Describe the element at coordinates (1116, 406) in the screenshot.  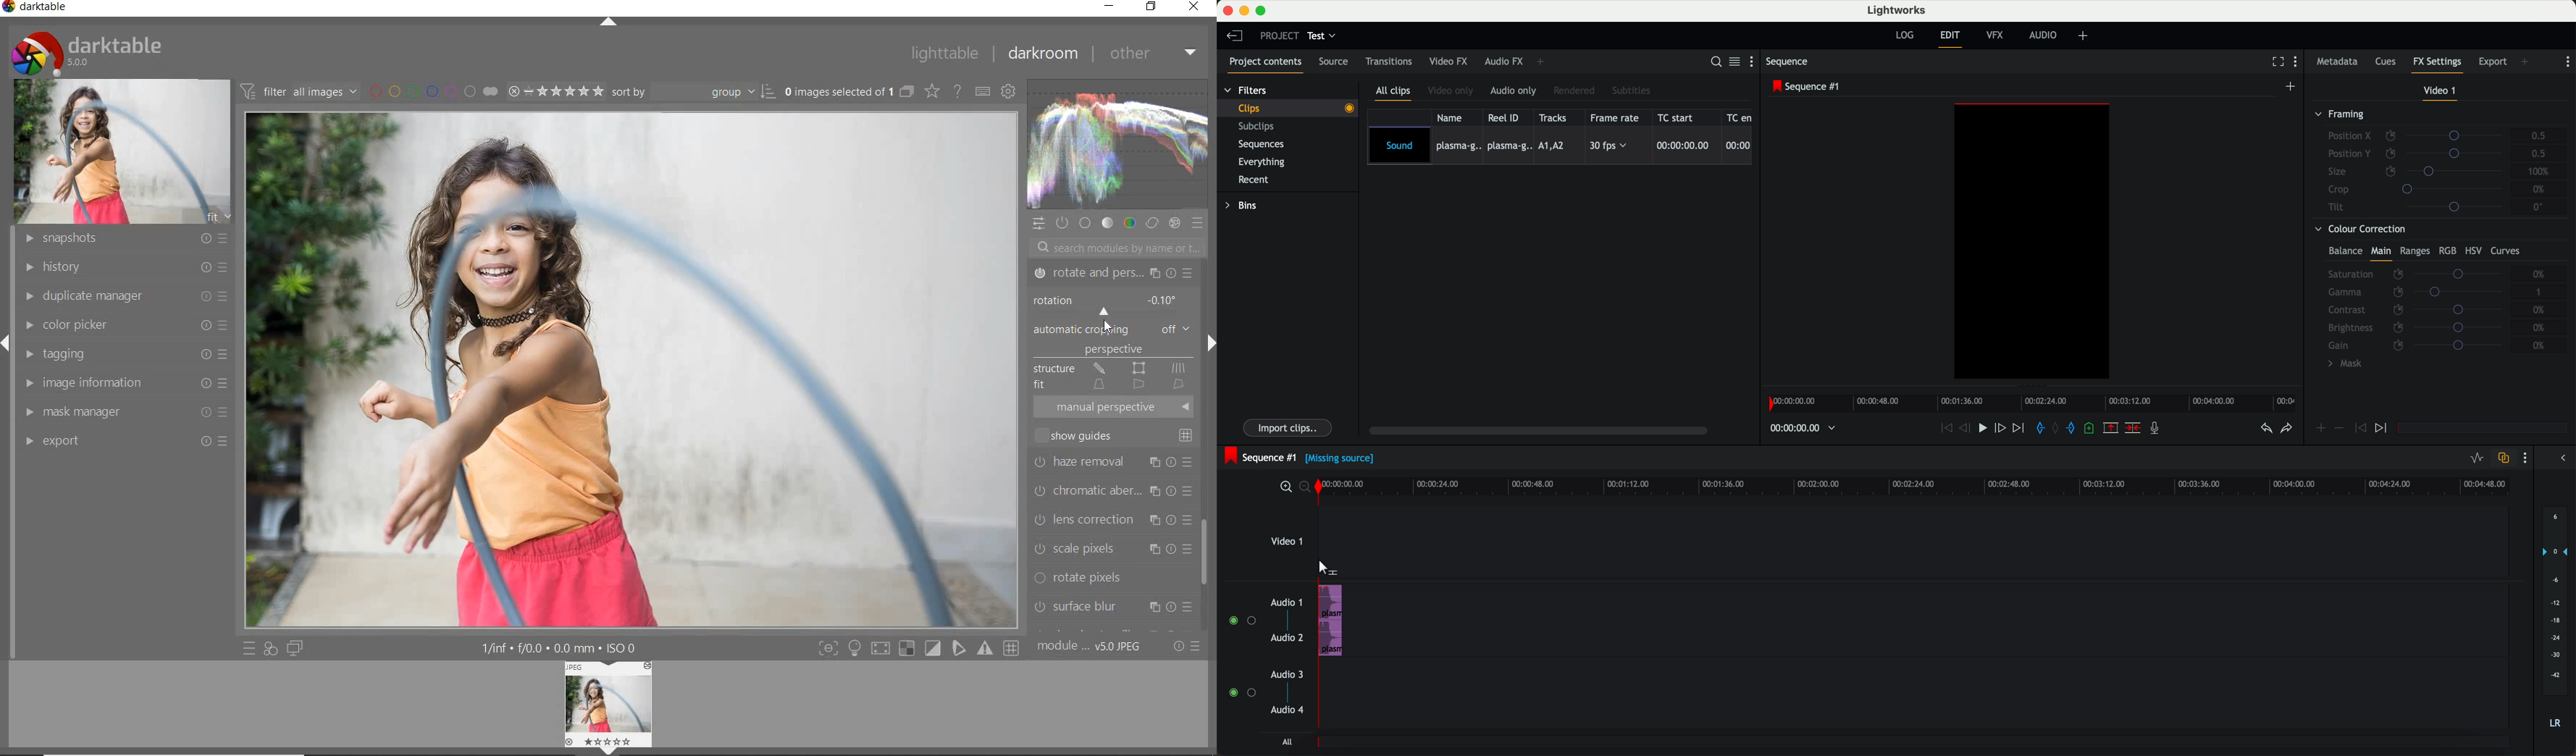
I see `MANUAL PERSPECTIVE` at that location.